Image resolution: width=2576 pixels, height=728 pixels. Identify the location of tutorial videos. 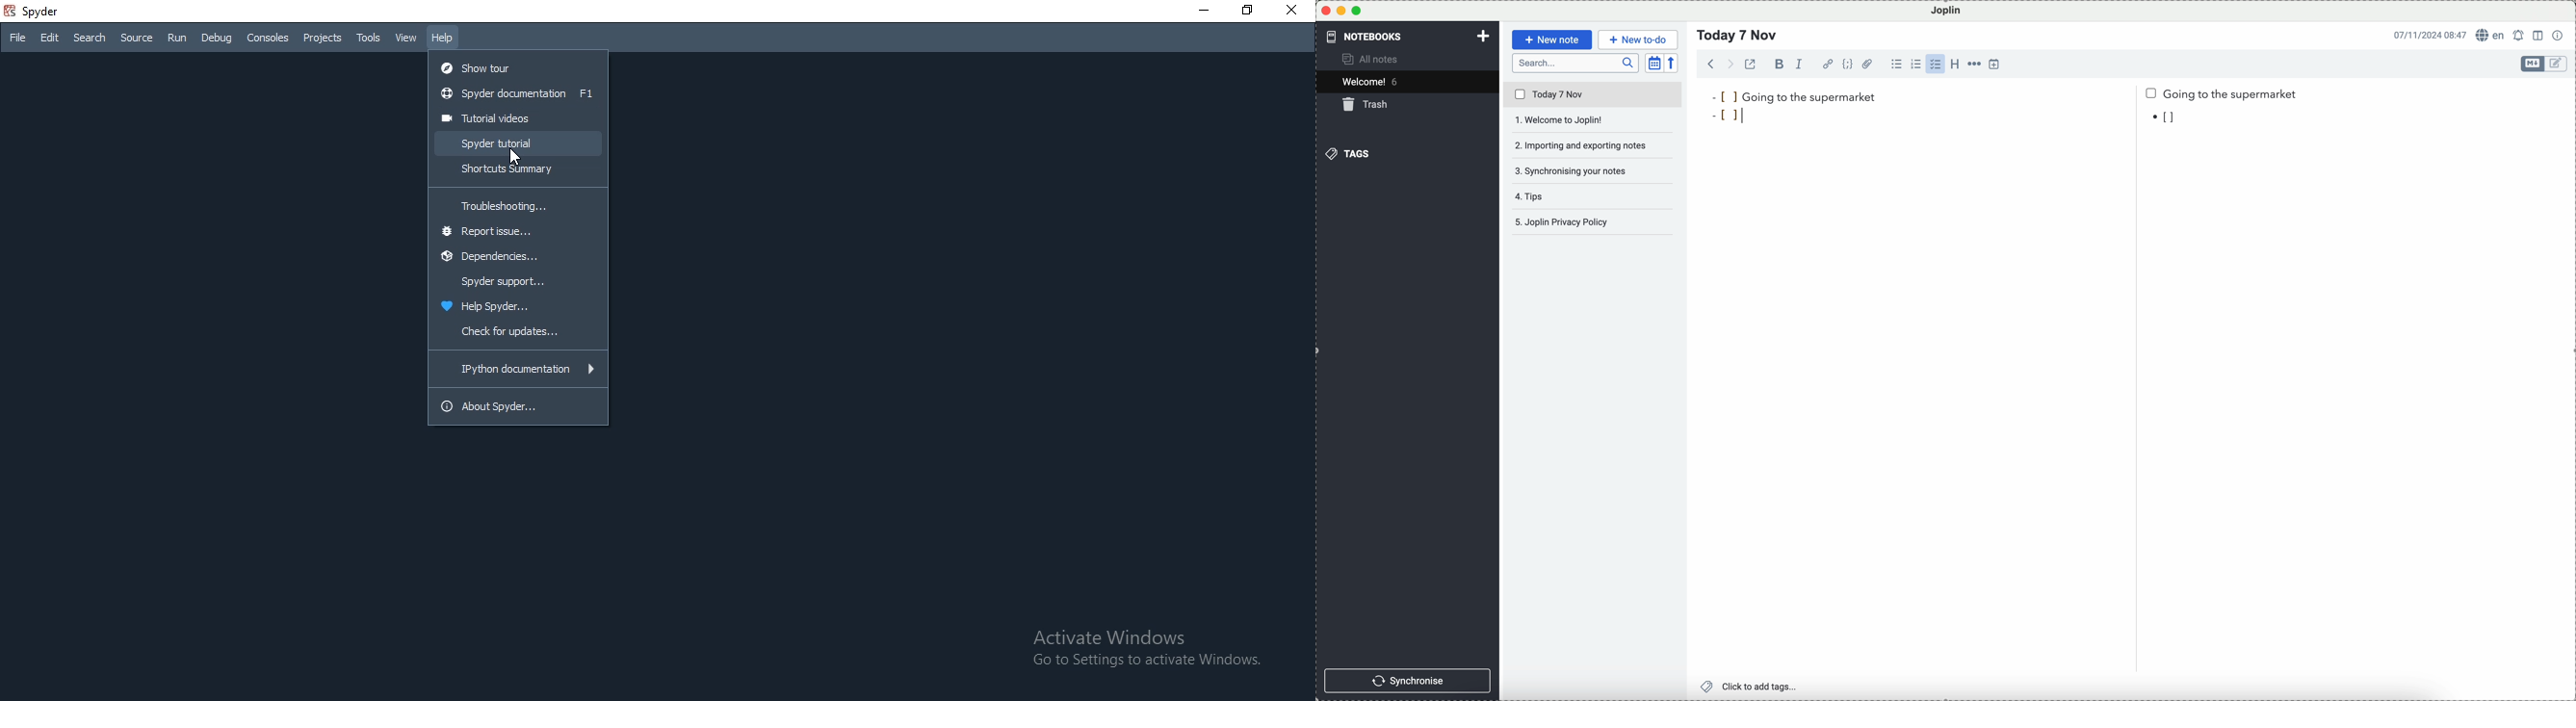
(518, 118).